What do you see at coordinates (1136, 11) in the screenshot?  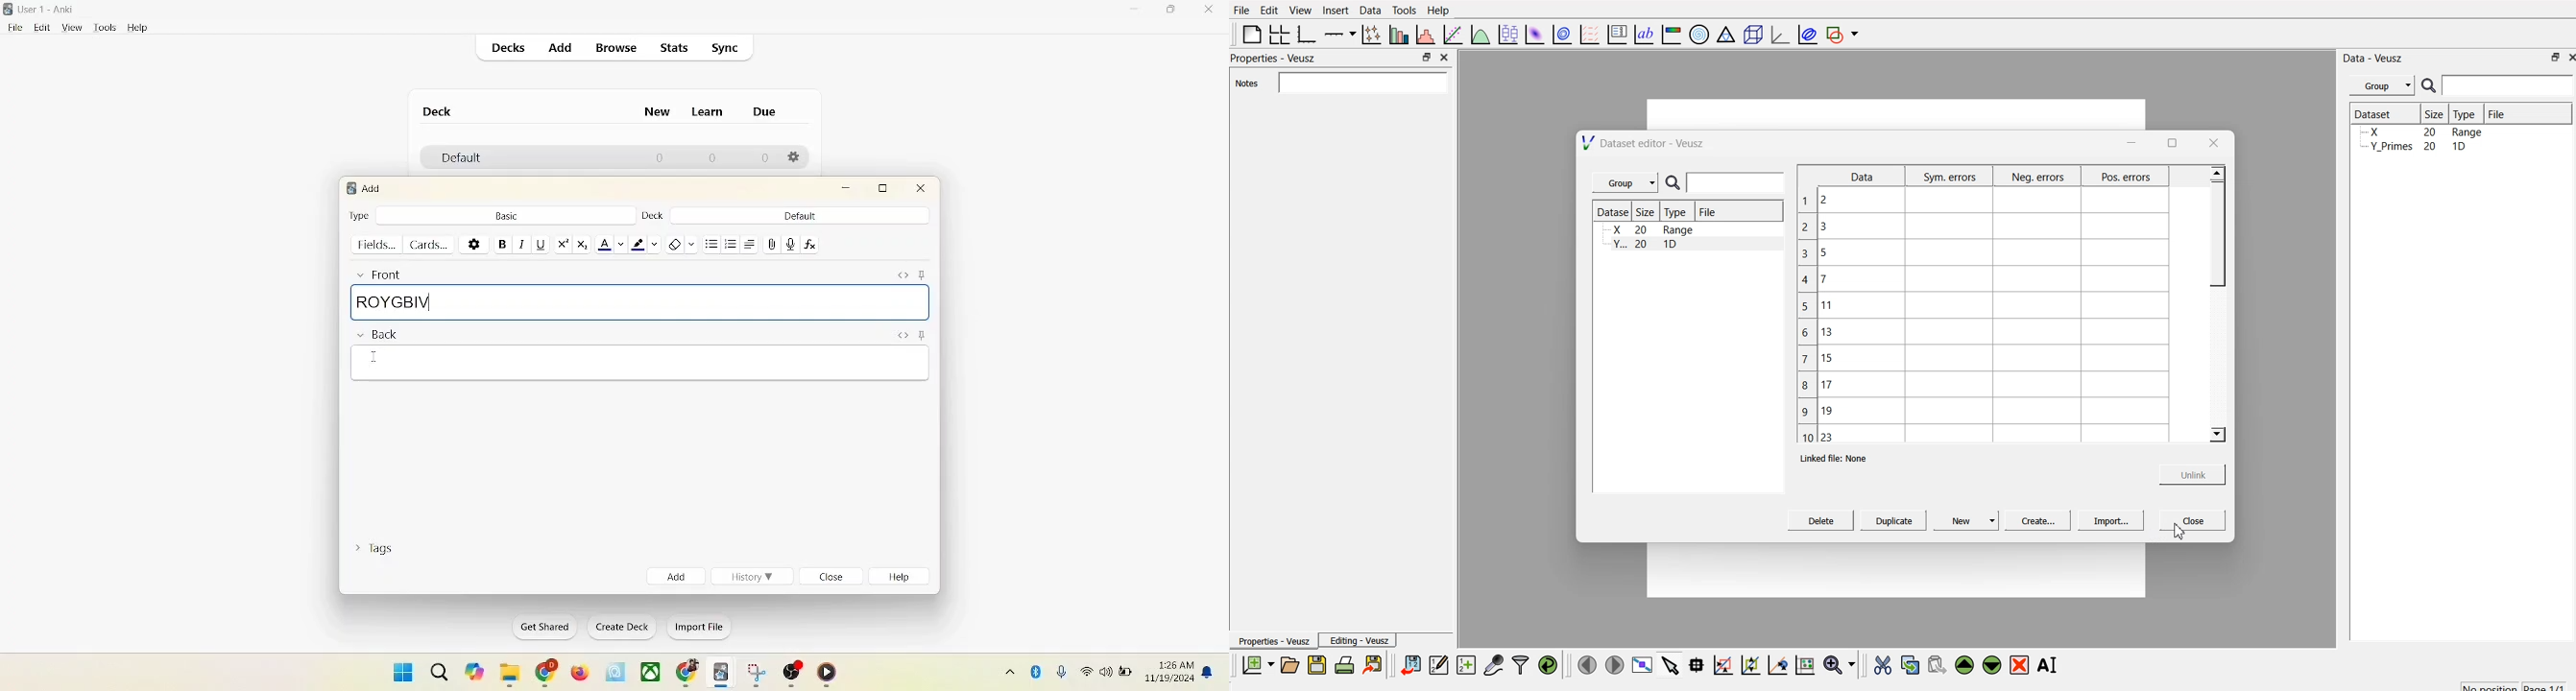 I see `minimize` at bounding box center [1136, 11].